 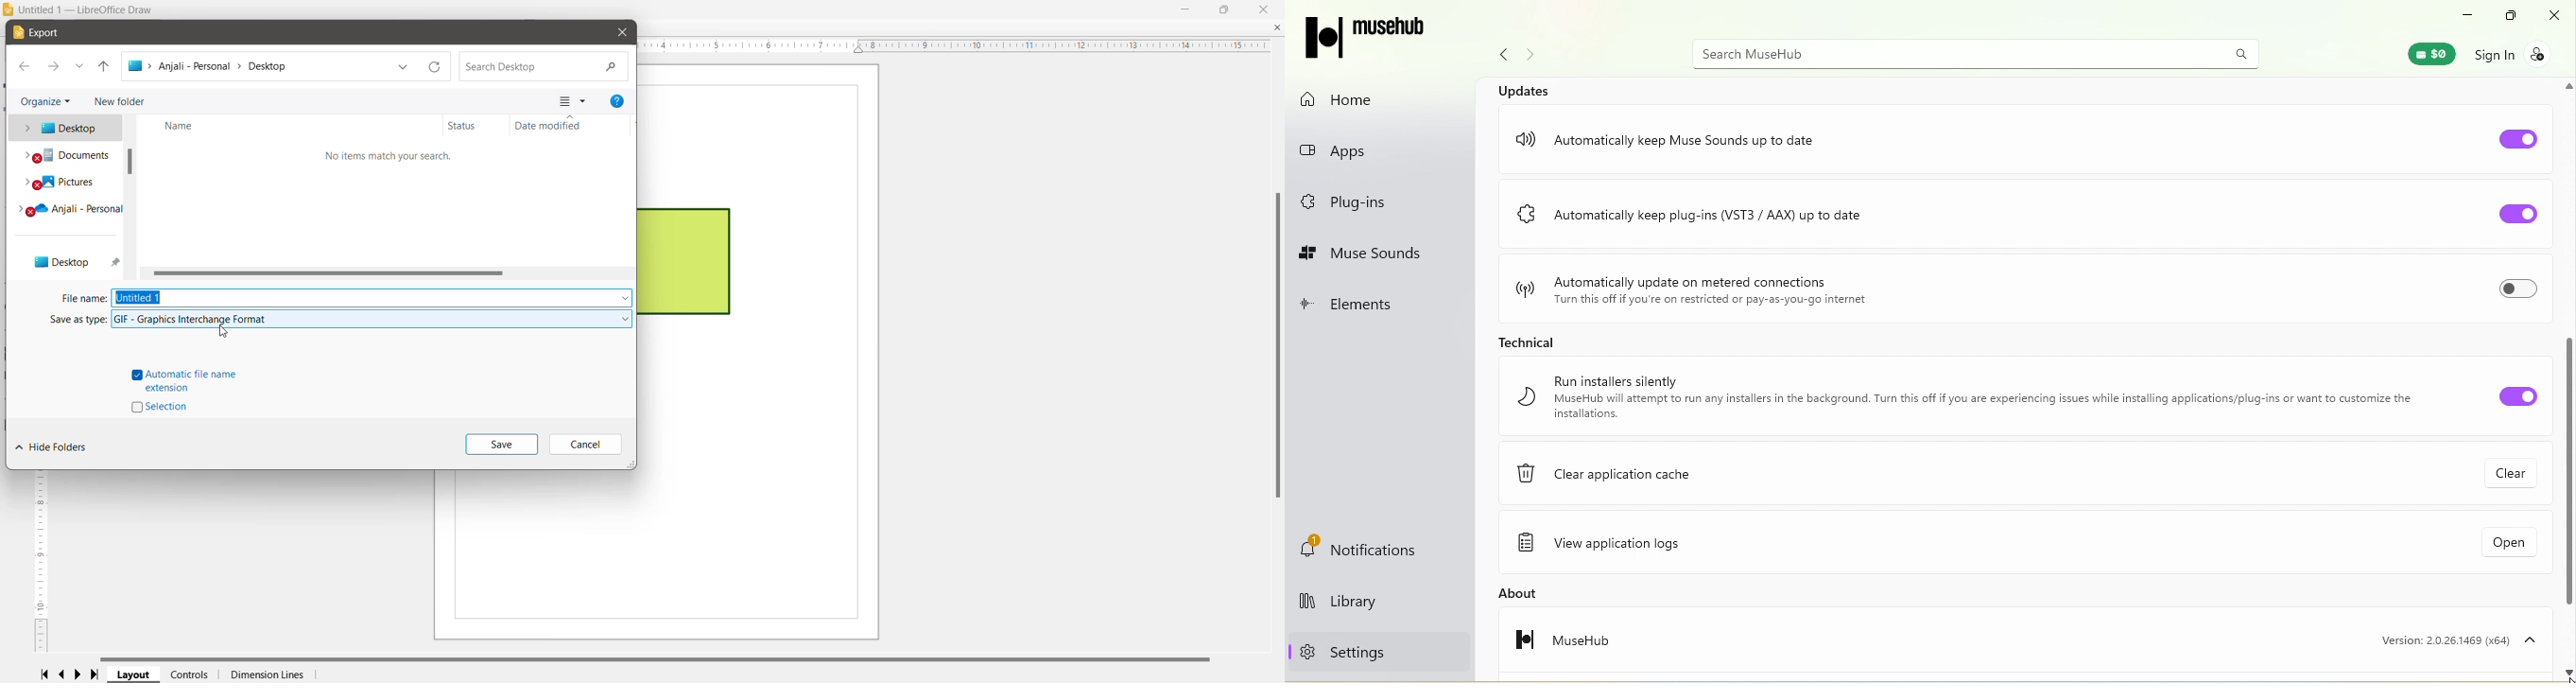 What do you see at coordinates (42, 33) in the screenshot?
I see `Export` at bounding box center [42, 33].